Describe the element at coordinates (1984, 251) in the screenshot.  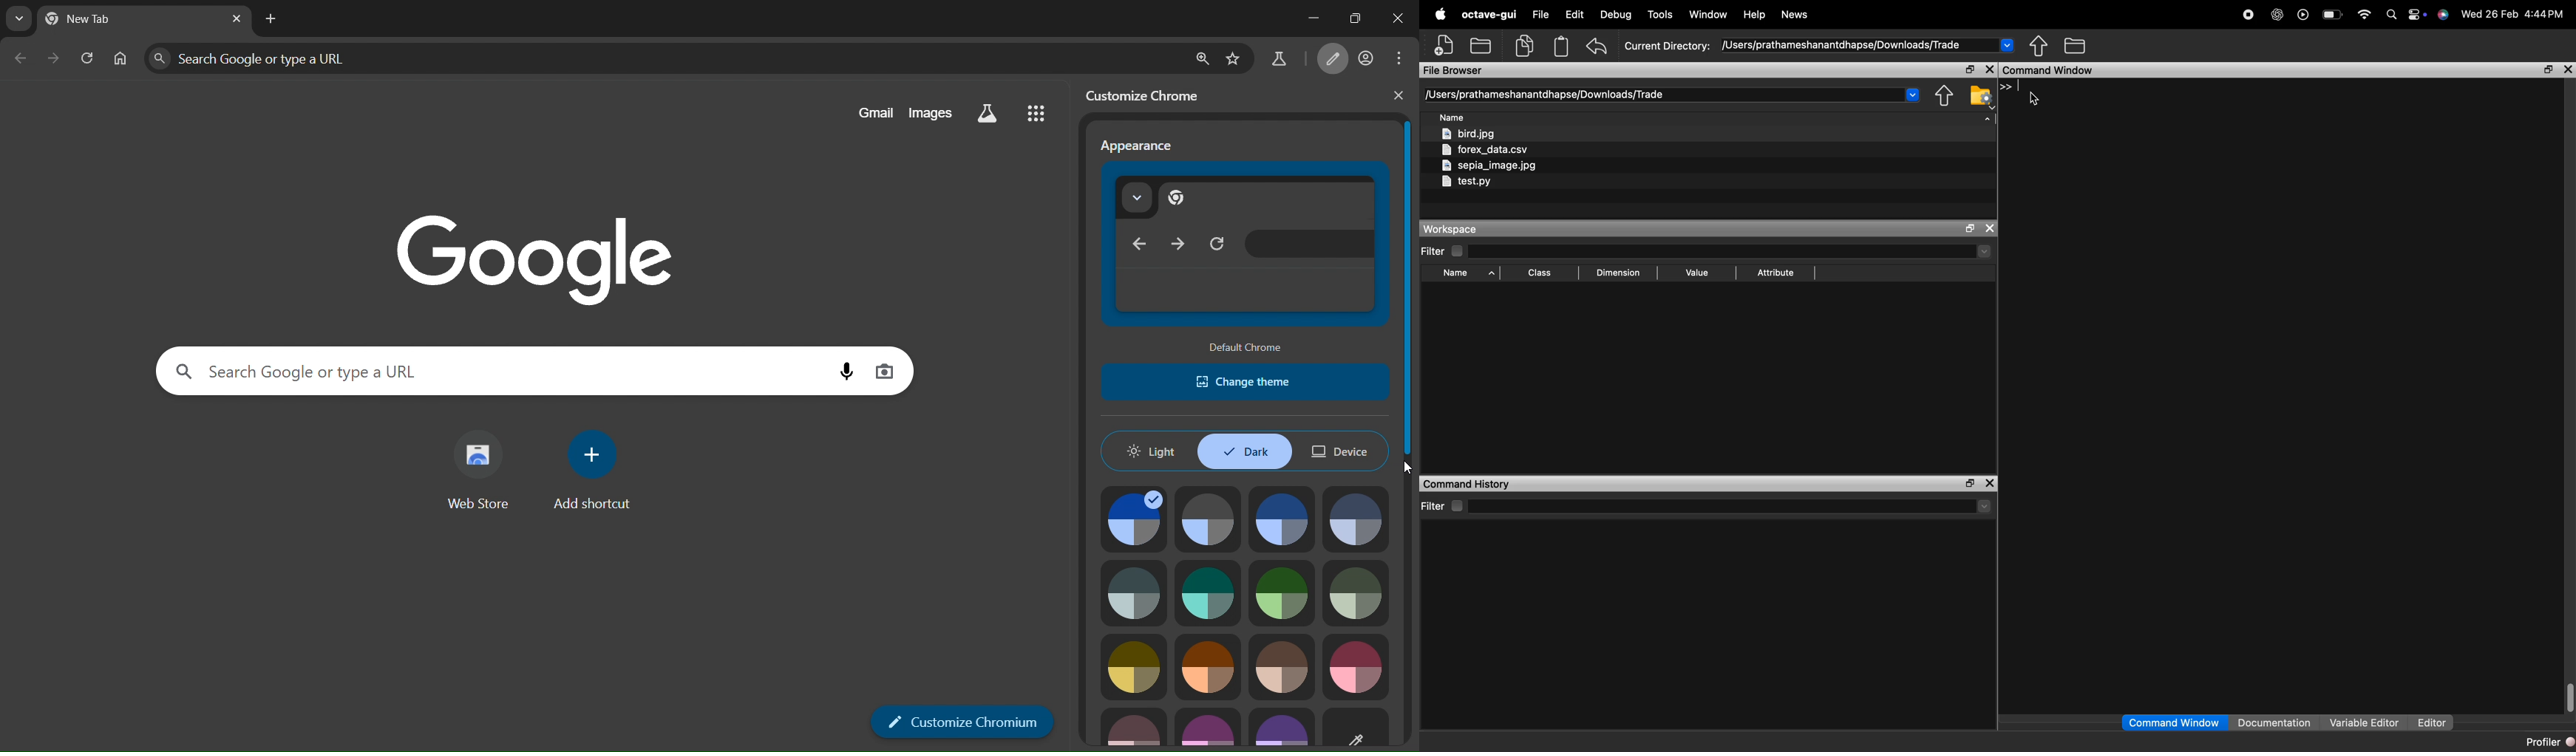
I see `Drop-down ` at that location.